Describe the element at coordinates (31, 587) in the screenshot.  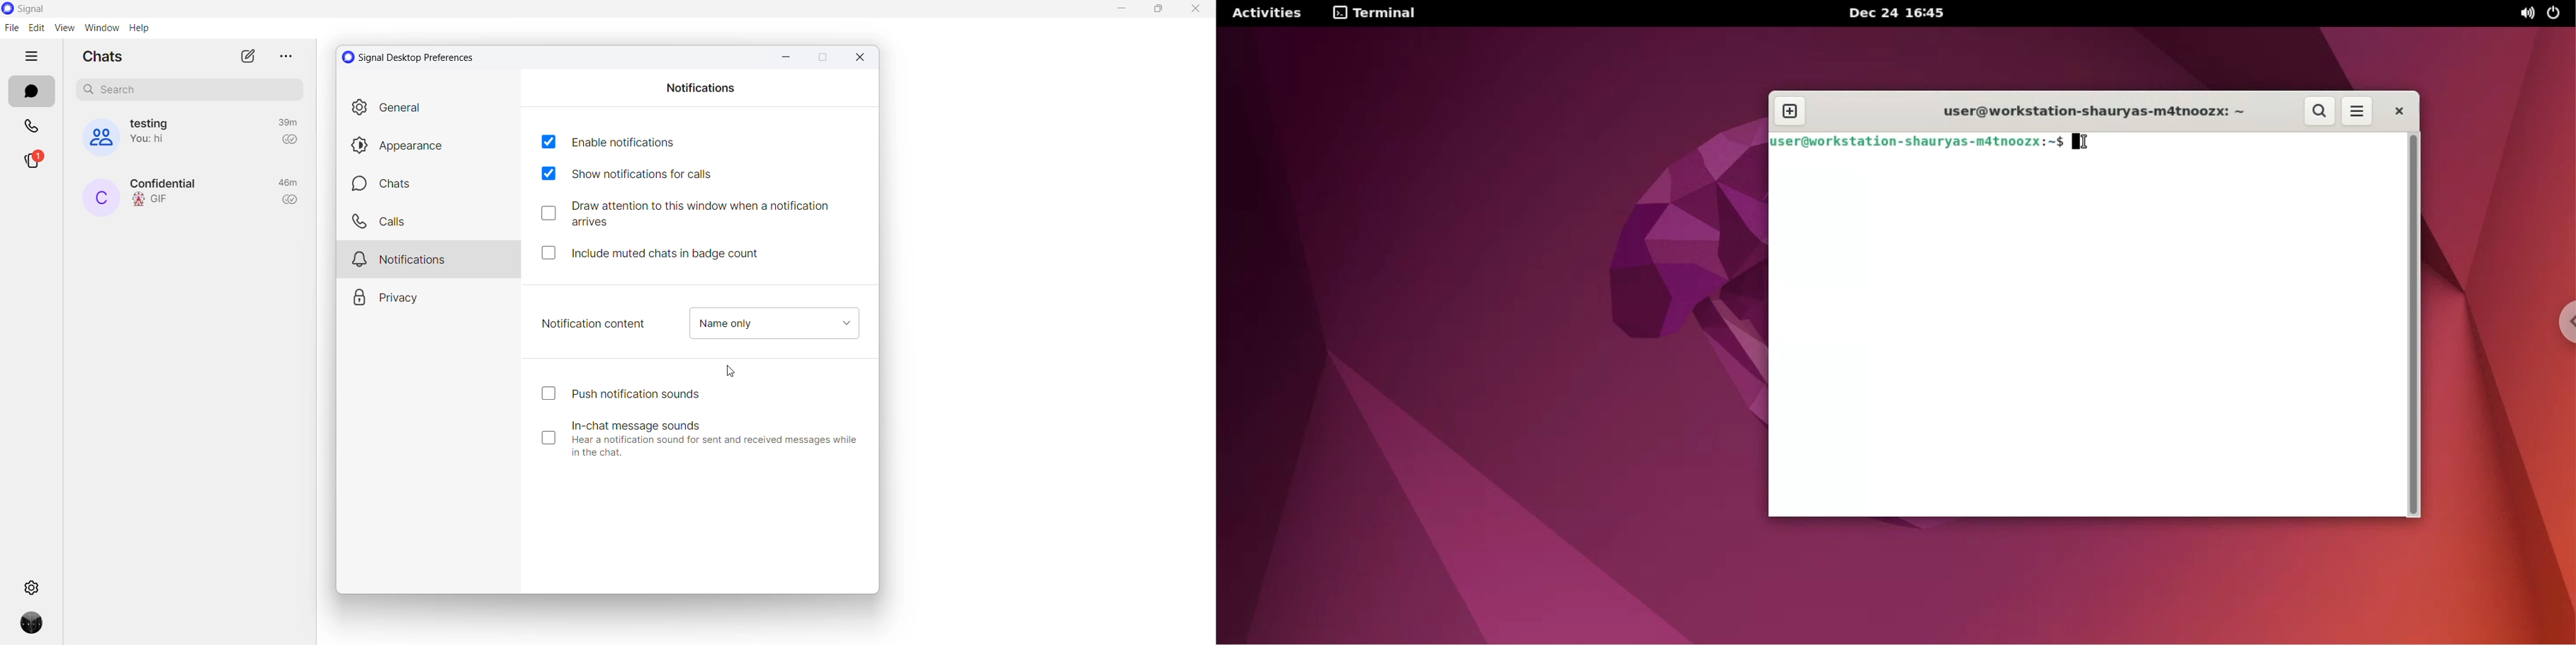
I see `settings` at that location.